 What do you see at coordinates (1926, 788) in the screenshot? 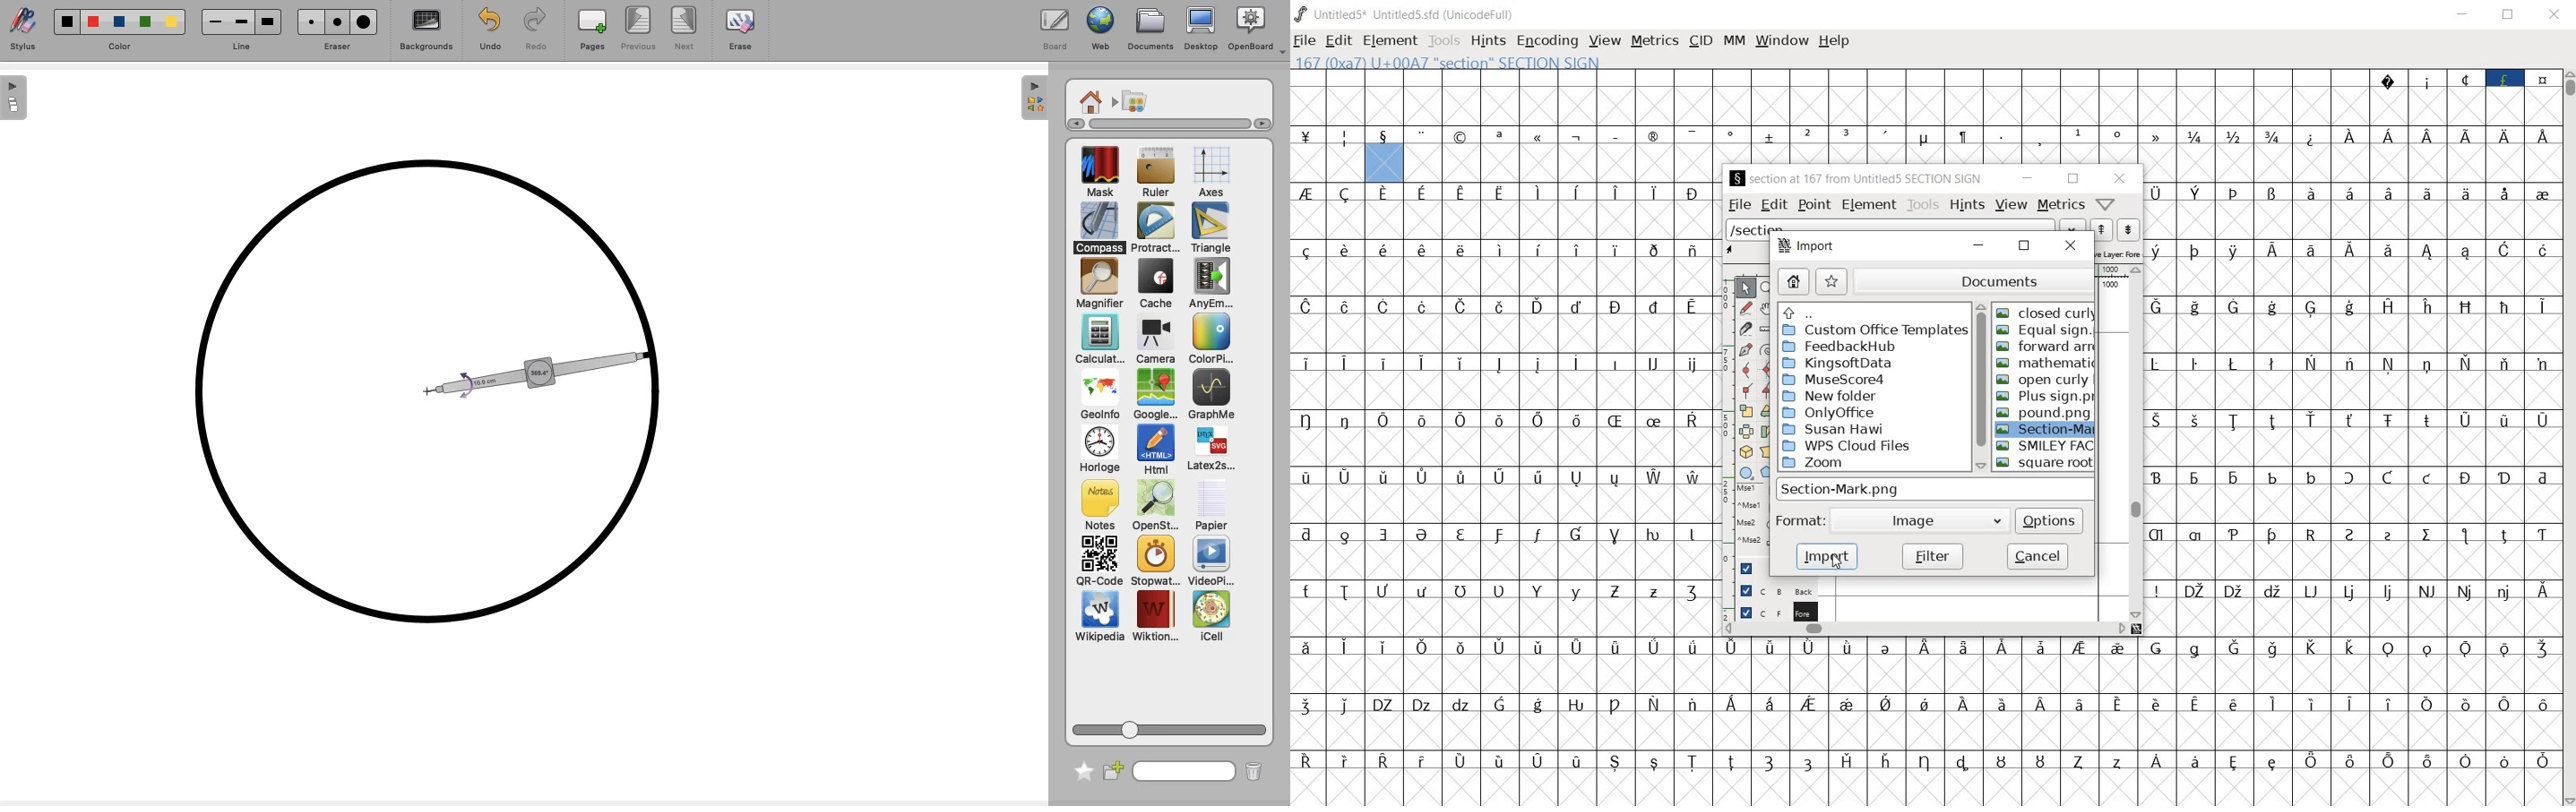
I see `empty cells` at bounding box center [1926, 788].